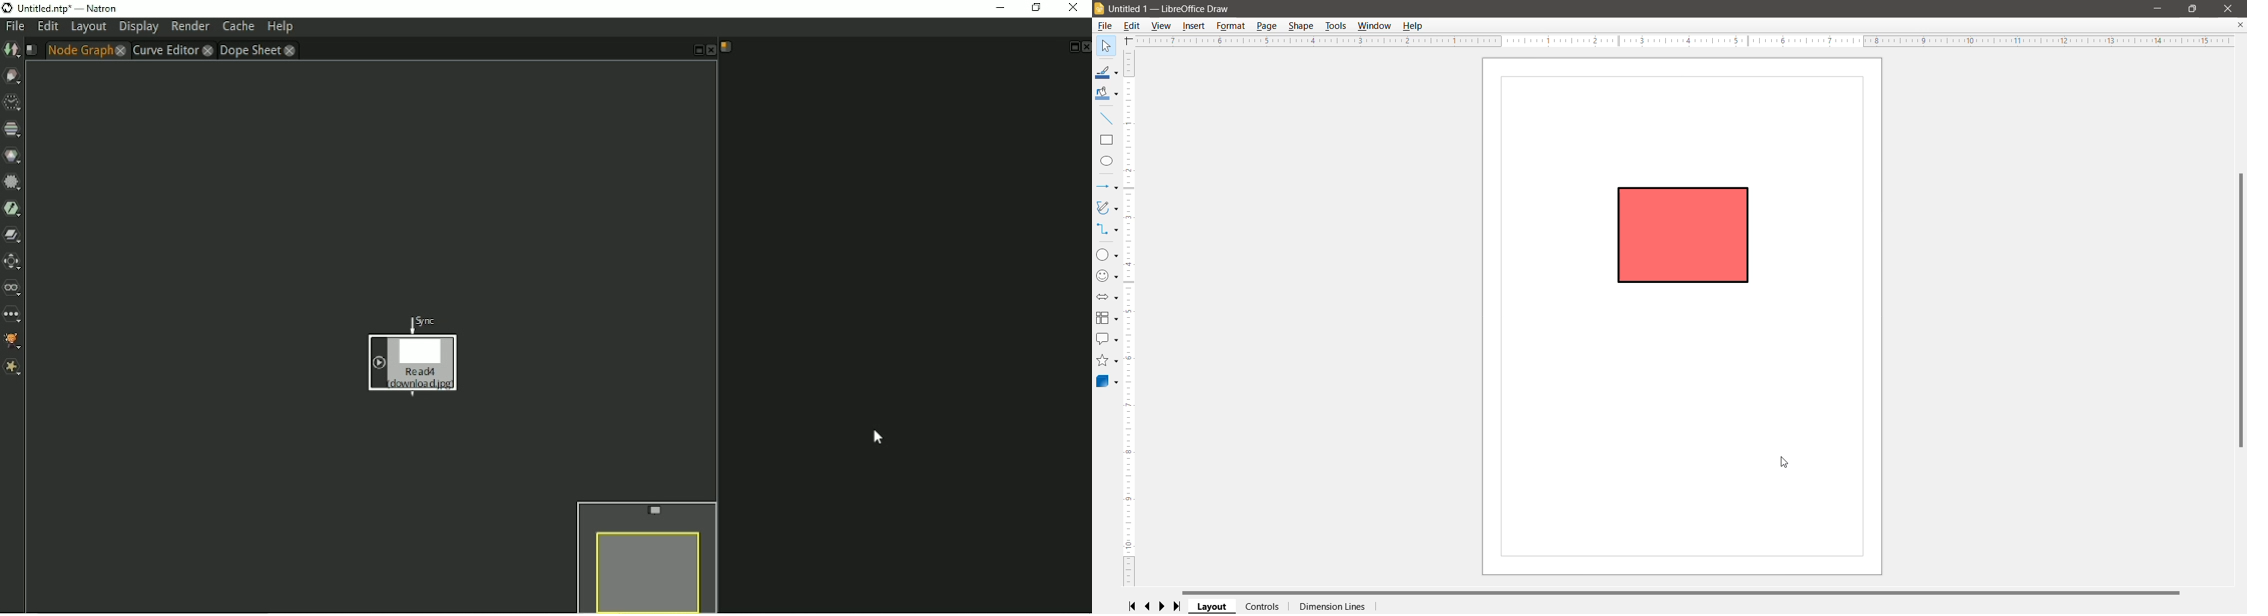 This screenshot has width=2268, height=616. Describe the element at coordinates (1108, 297) in the screenshot. I see `Block Arrows` at that location.